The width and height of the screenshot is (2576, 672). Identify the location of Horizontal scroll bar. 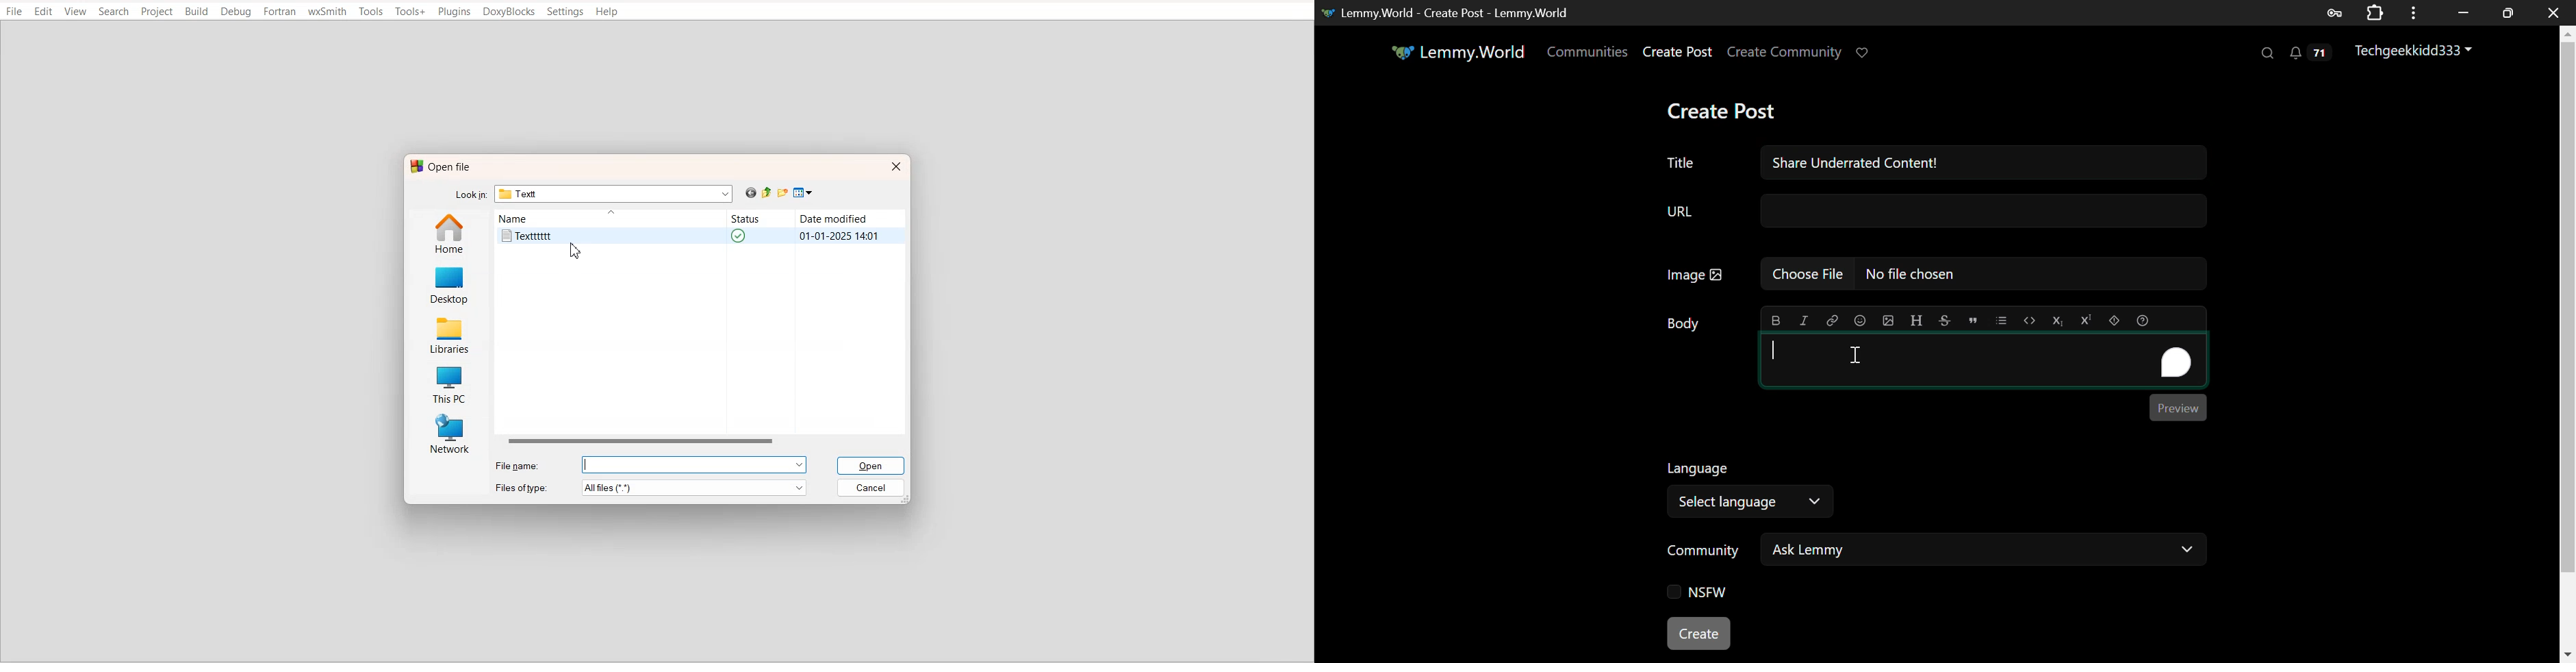
(700, 441).